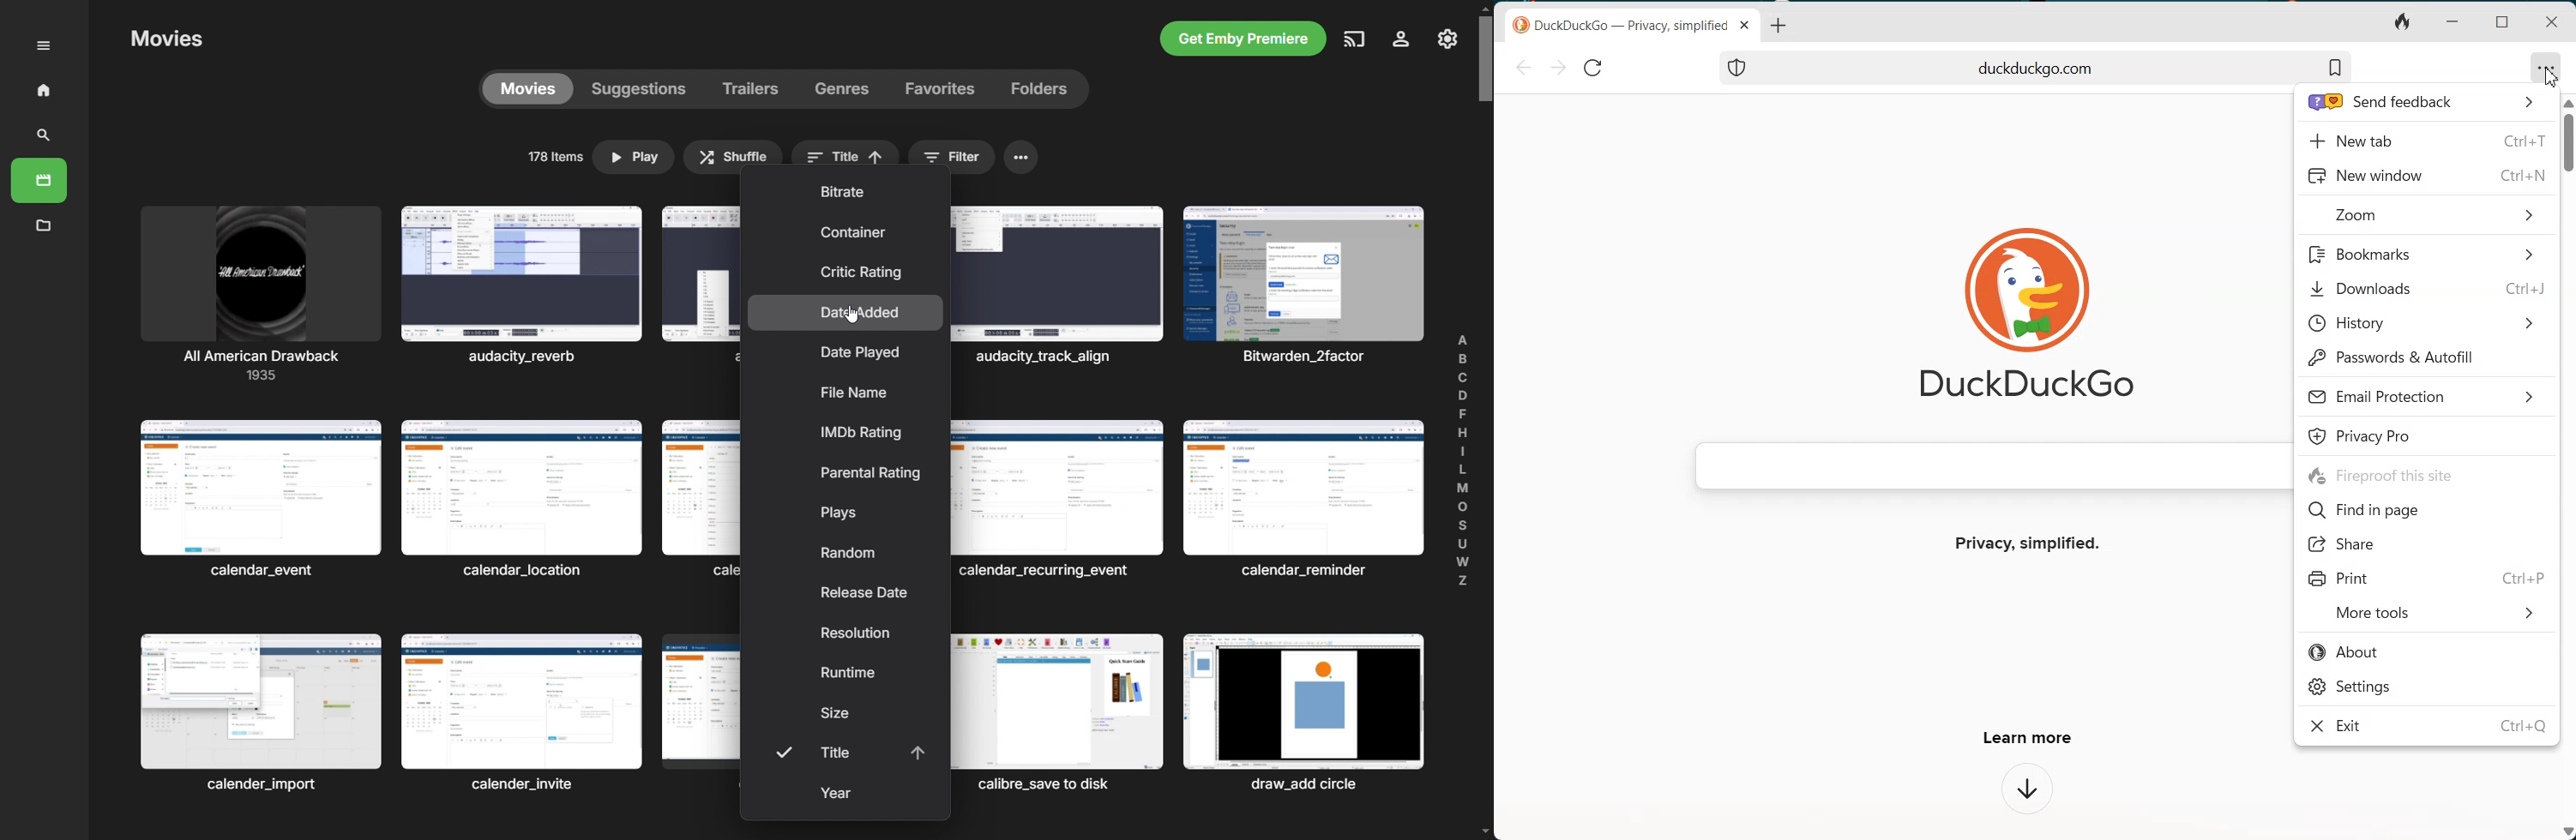  Describe the element at coordinates (2426, 214) in the screenshot. I see `Zoom` at that location.